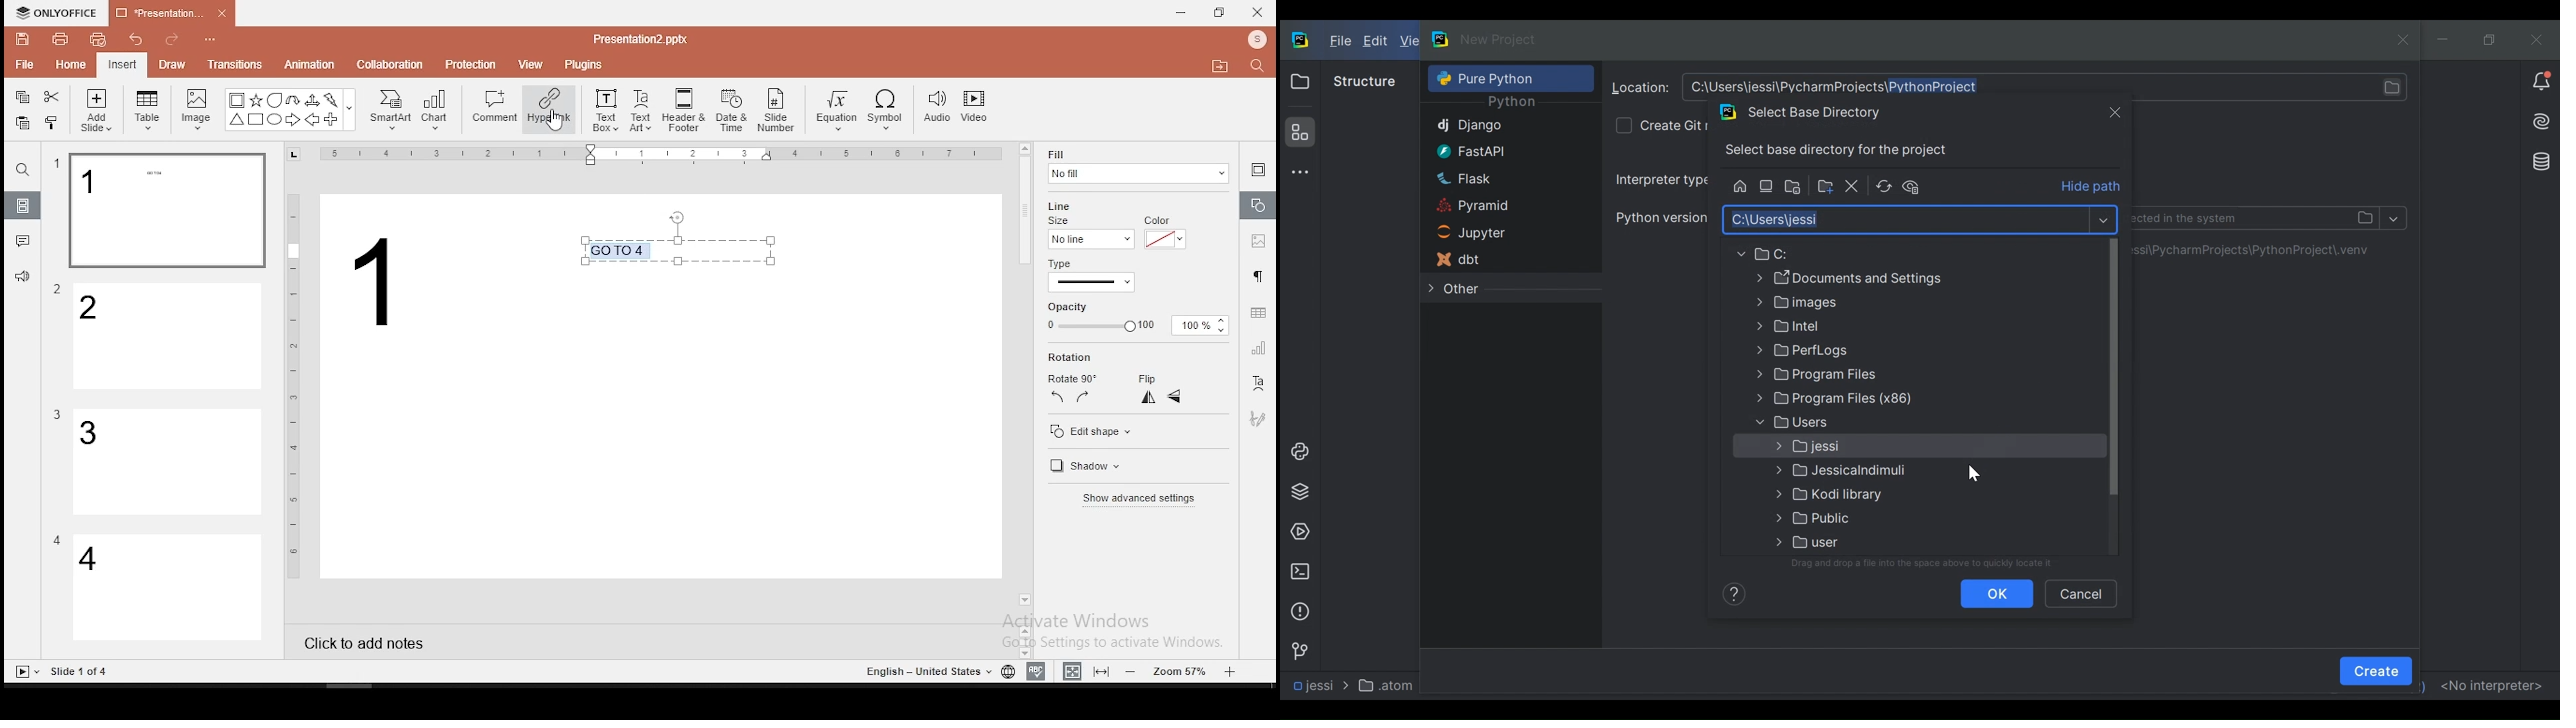  What do you see at coordinates (532, 63) in the screenshot?
I see `view` at bounding box center [532, 63].